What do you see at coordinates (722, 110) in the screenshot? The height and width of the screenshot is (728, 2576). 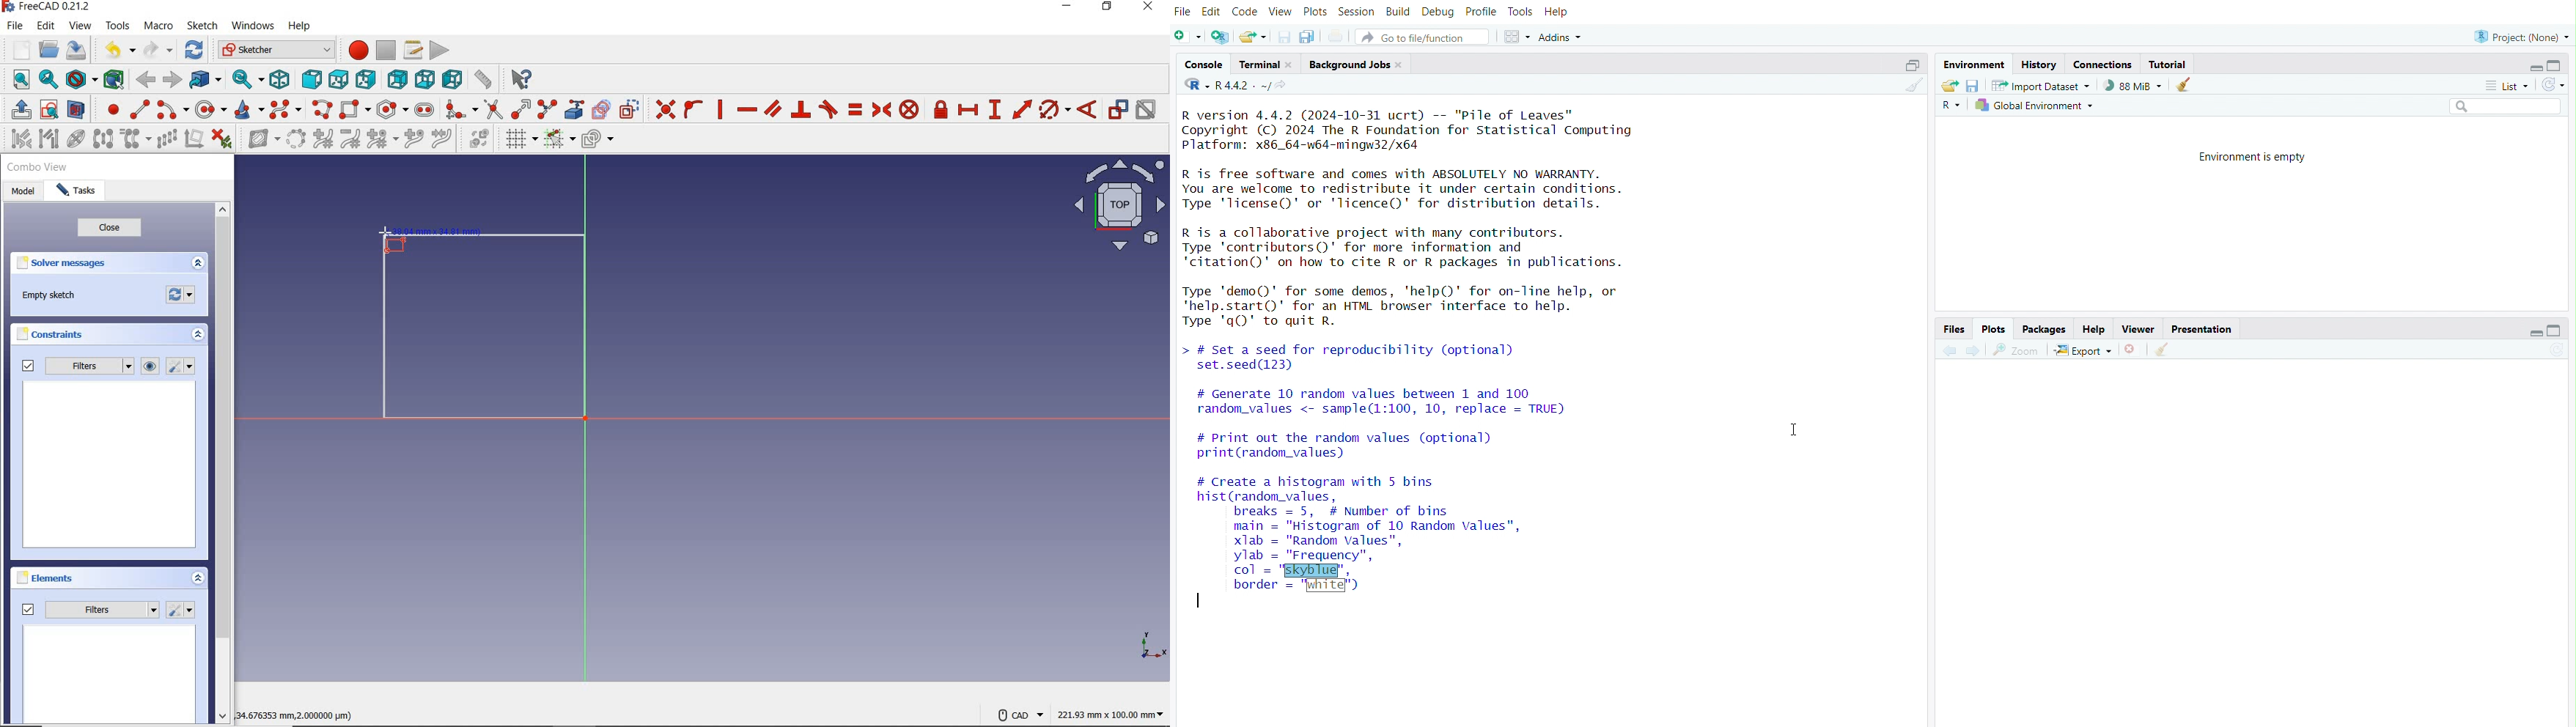 I see `constrain vertically` at bounding box center [722, 110].